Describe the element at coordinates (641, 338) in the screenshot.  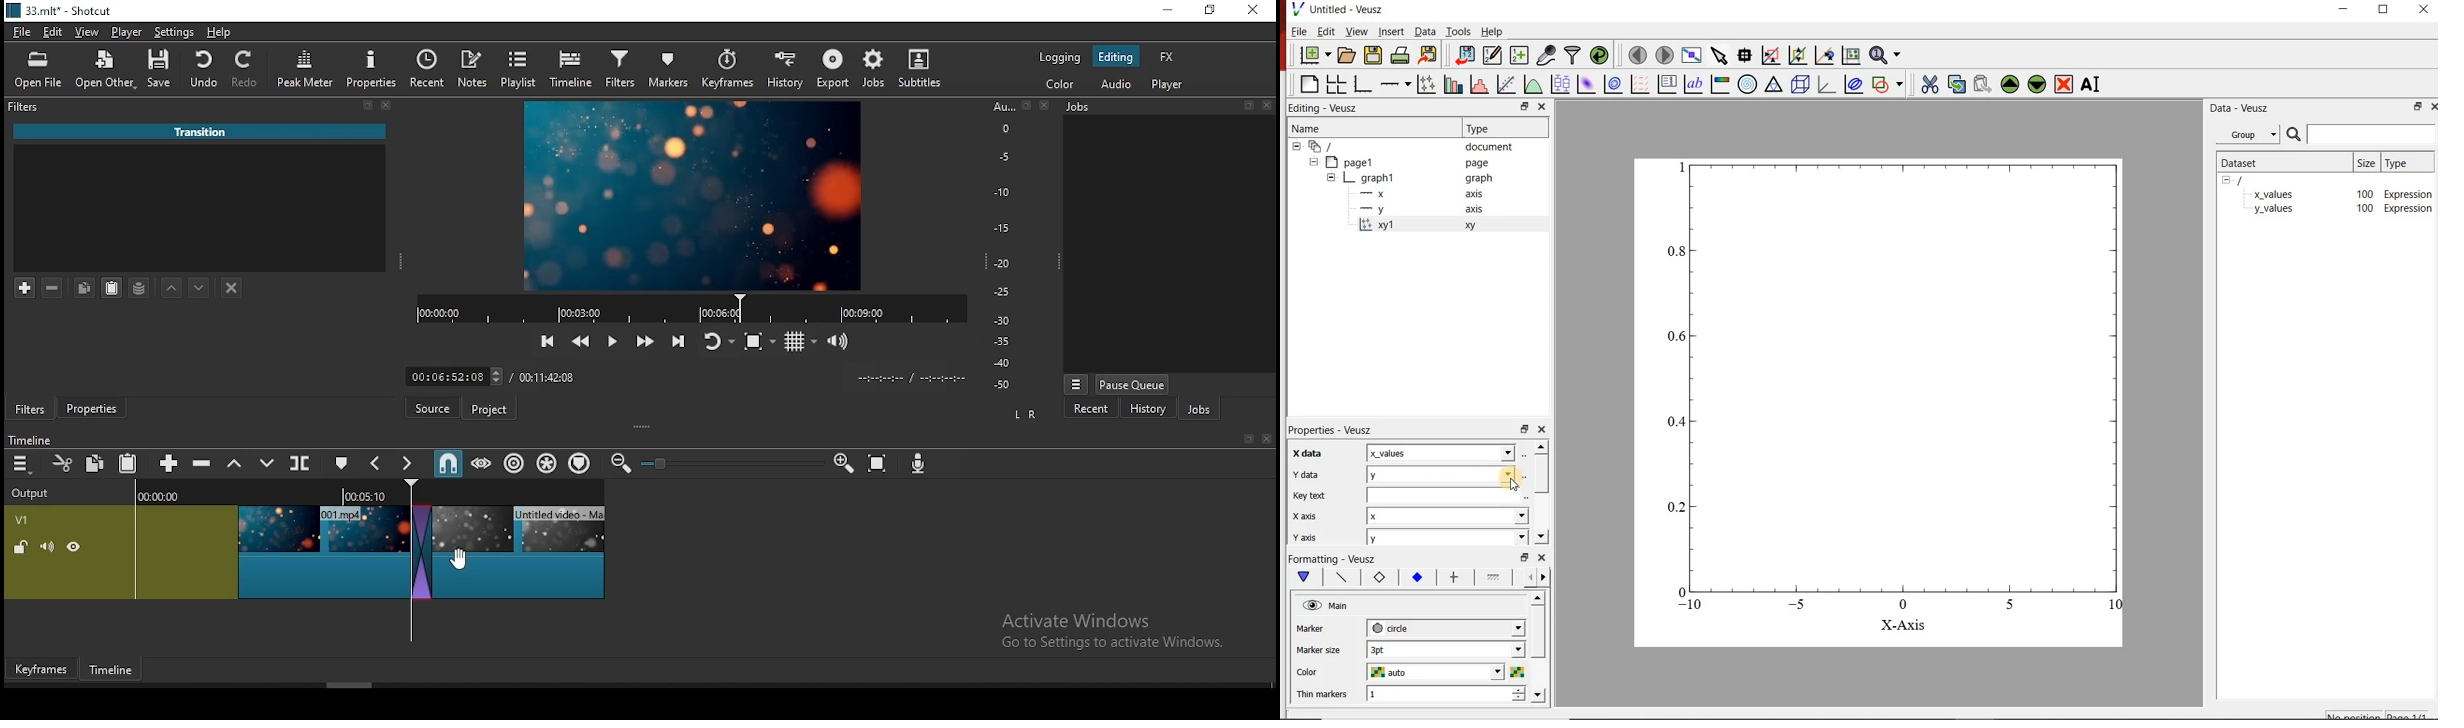
I see `play quickly forward` at that location.